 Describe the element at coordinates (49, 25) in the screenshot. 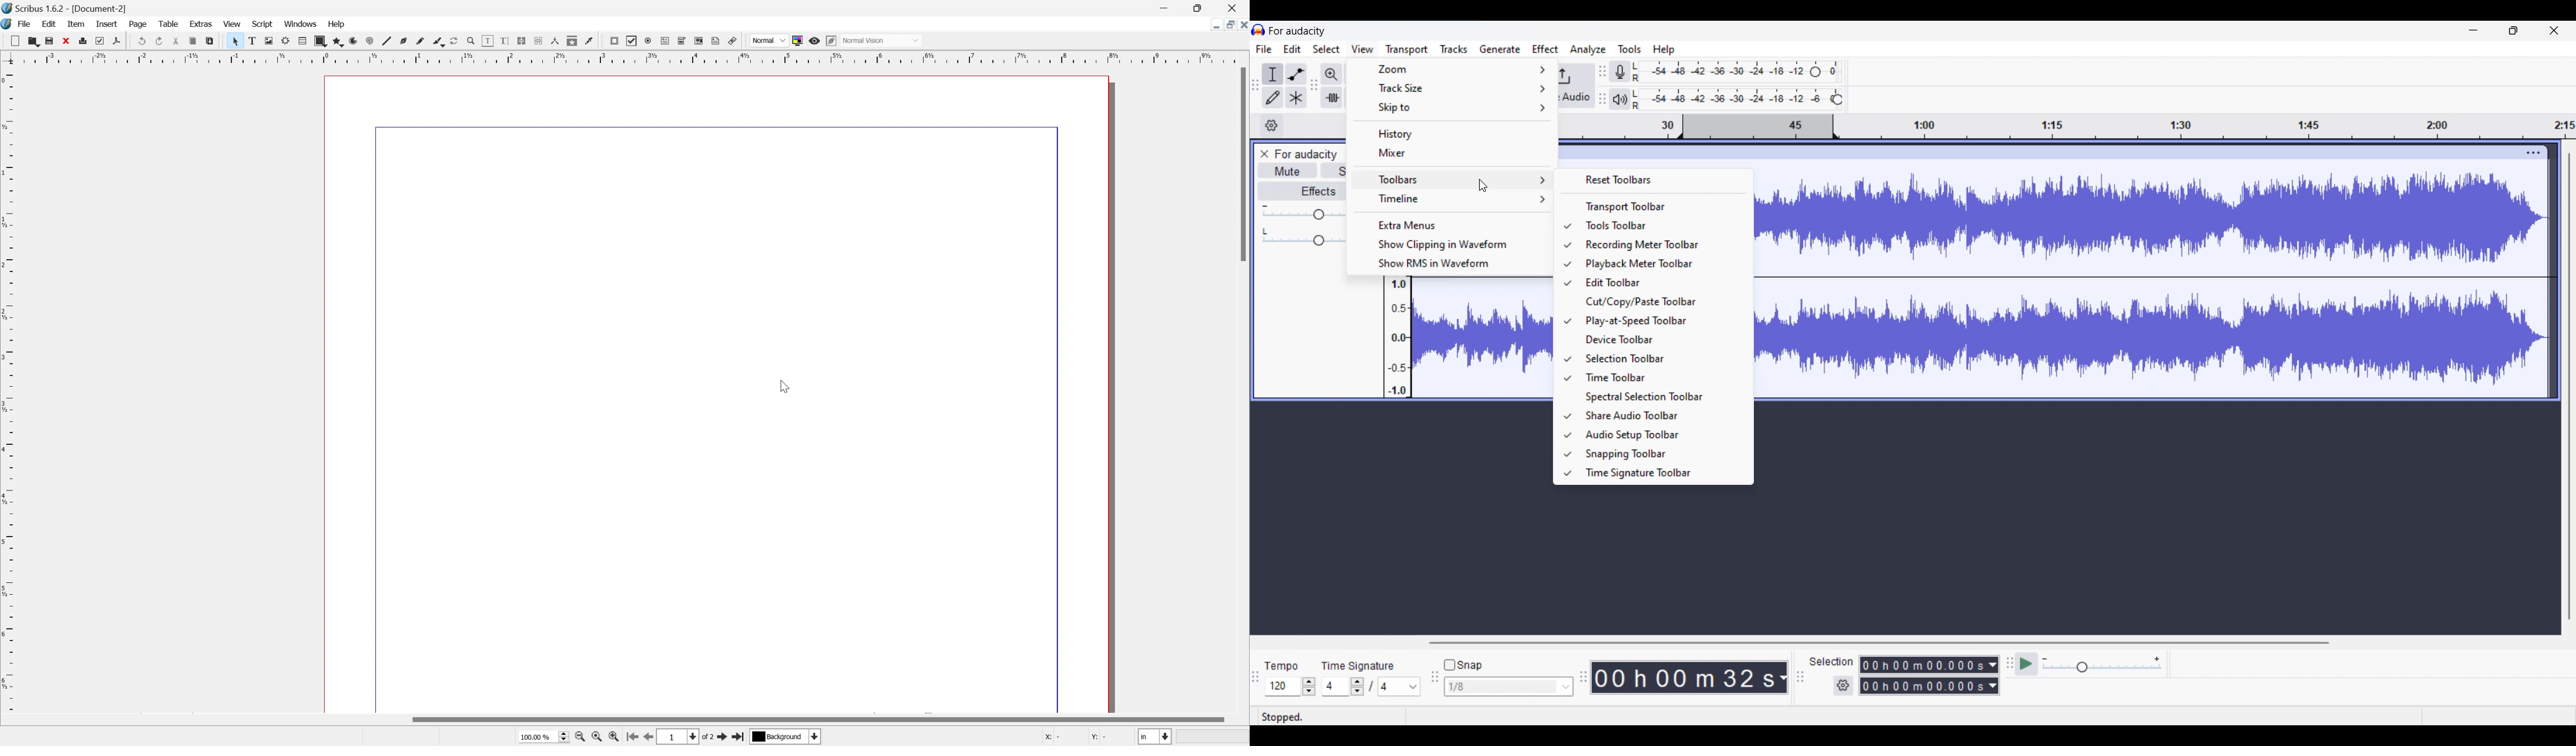

I see `Edit` at that location.